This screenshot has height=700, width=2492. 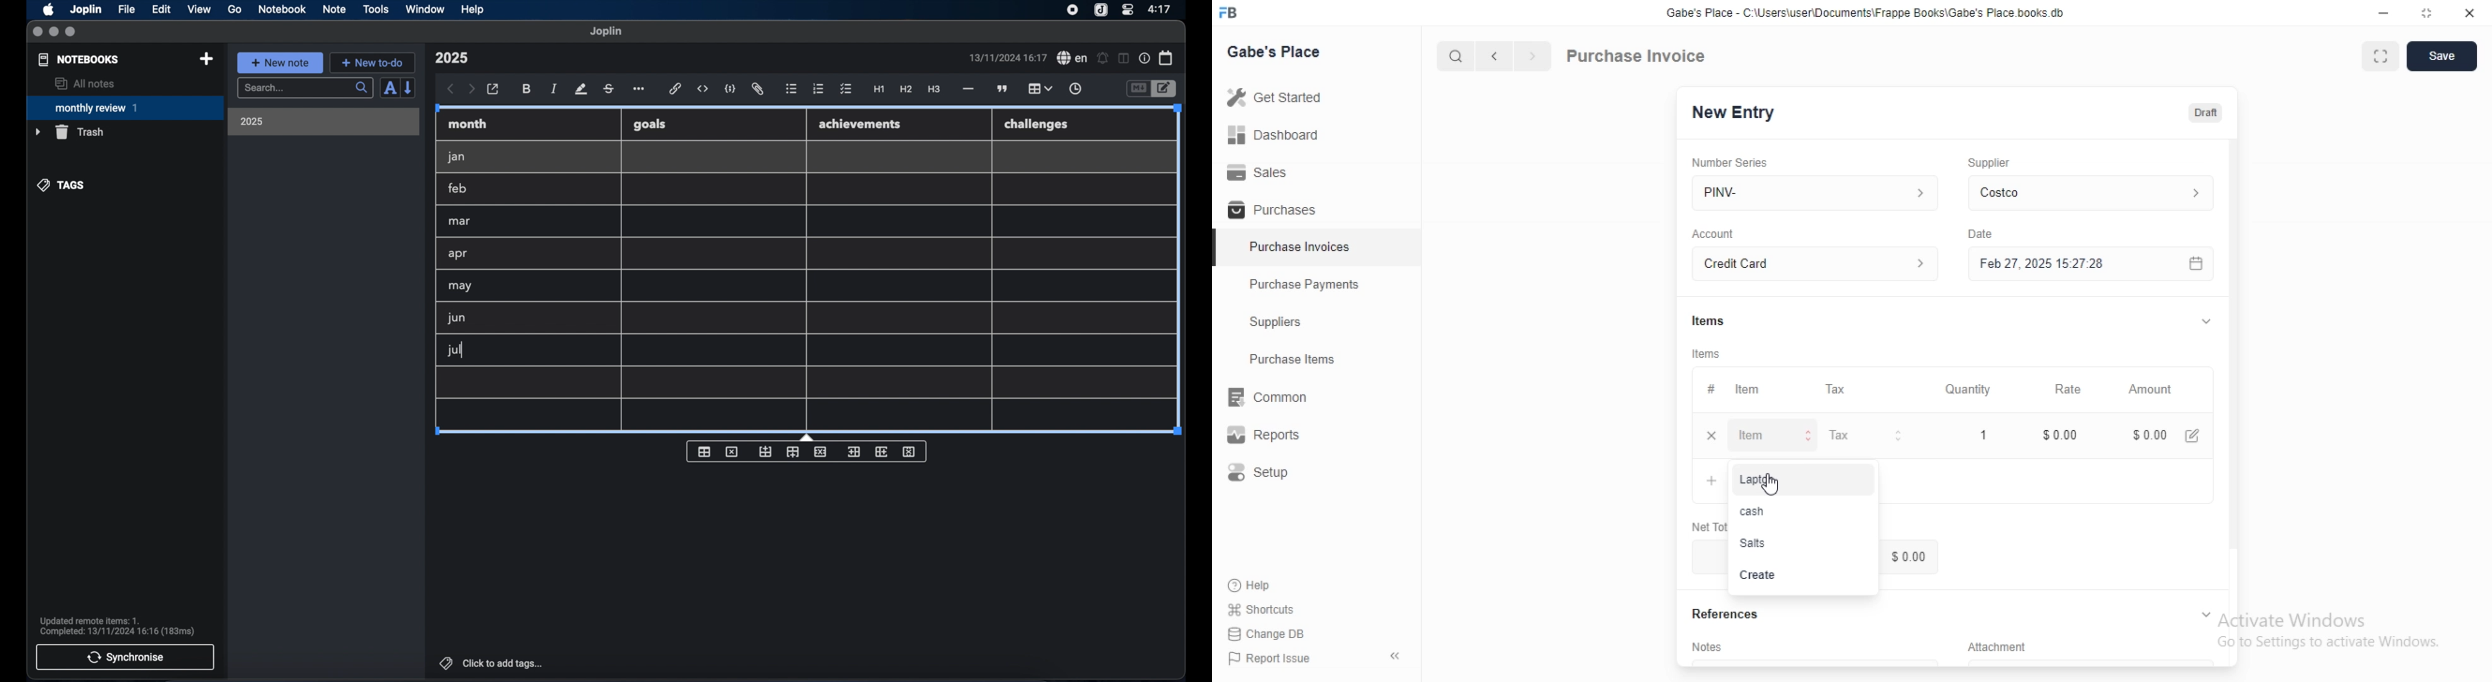 What do you see at coordinates (528, 89) in the screenshot?
I see `bold` at bounding box center [528, 89].